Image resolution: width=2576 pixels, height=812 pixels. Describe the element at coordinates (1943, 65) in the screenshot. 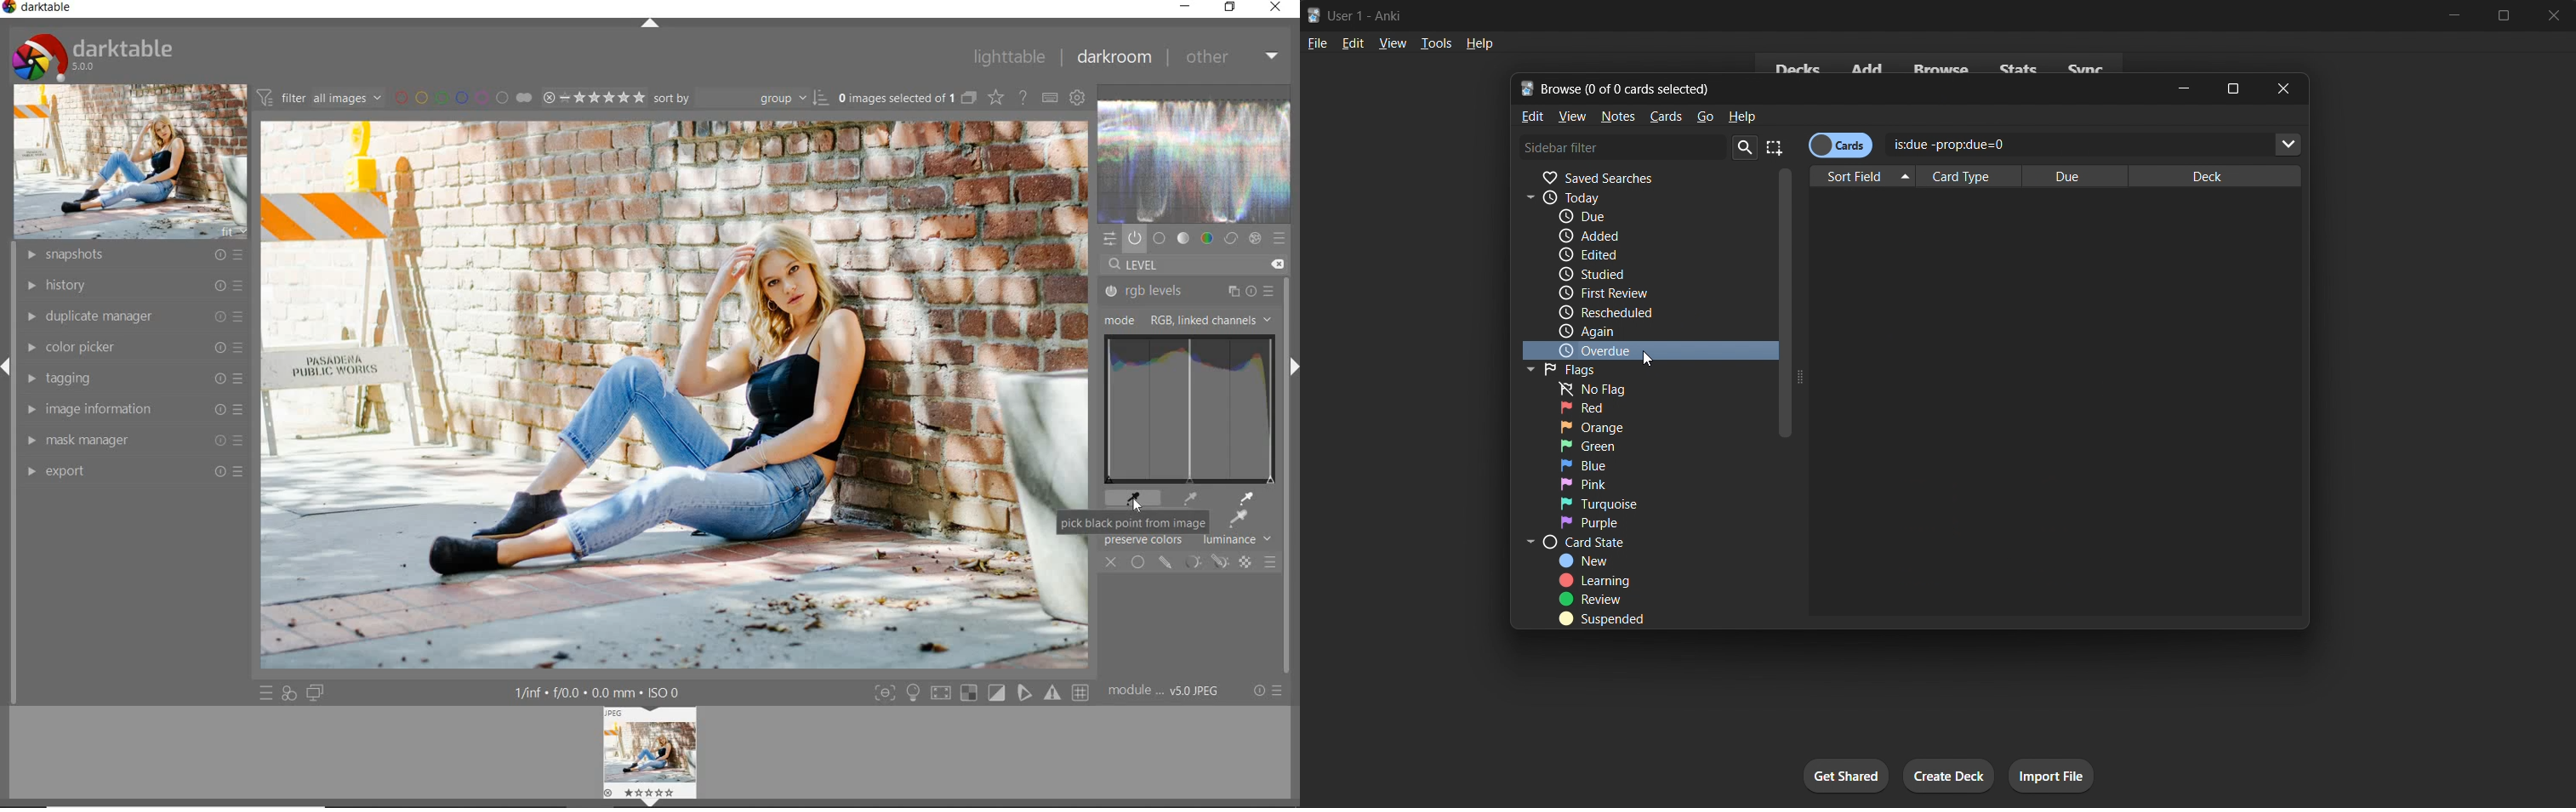

I see `browse` at that location.